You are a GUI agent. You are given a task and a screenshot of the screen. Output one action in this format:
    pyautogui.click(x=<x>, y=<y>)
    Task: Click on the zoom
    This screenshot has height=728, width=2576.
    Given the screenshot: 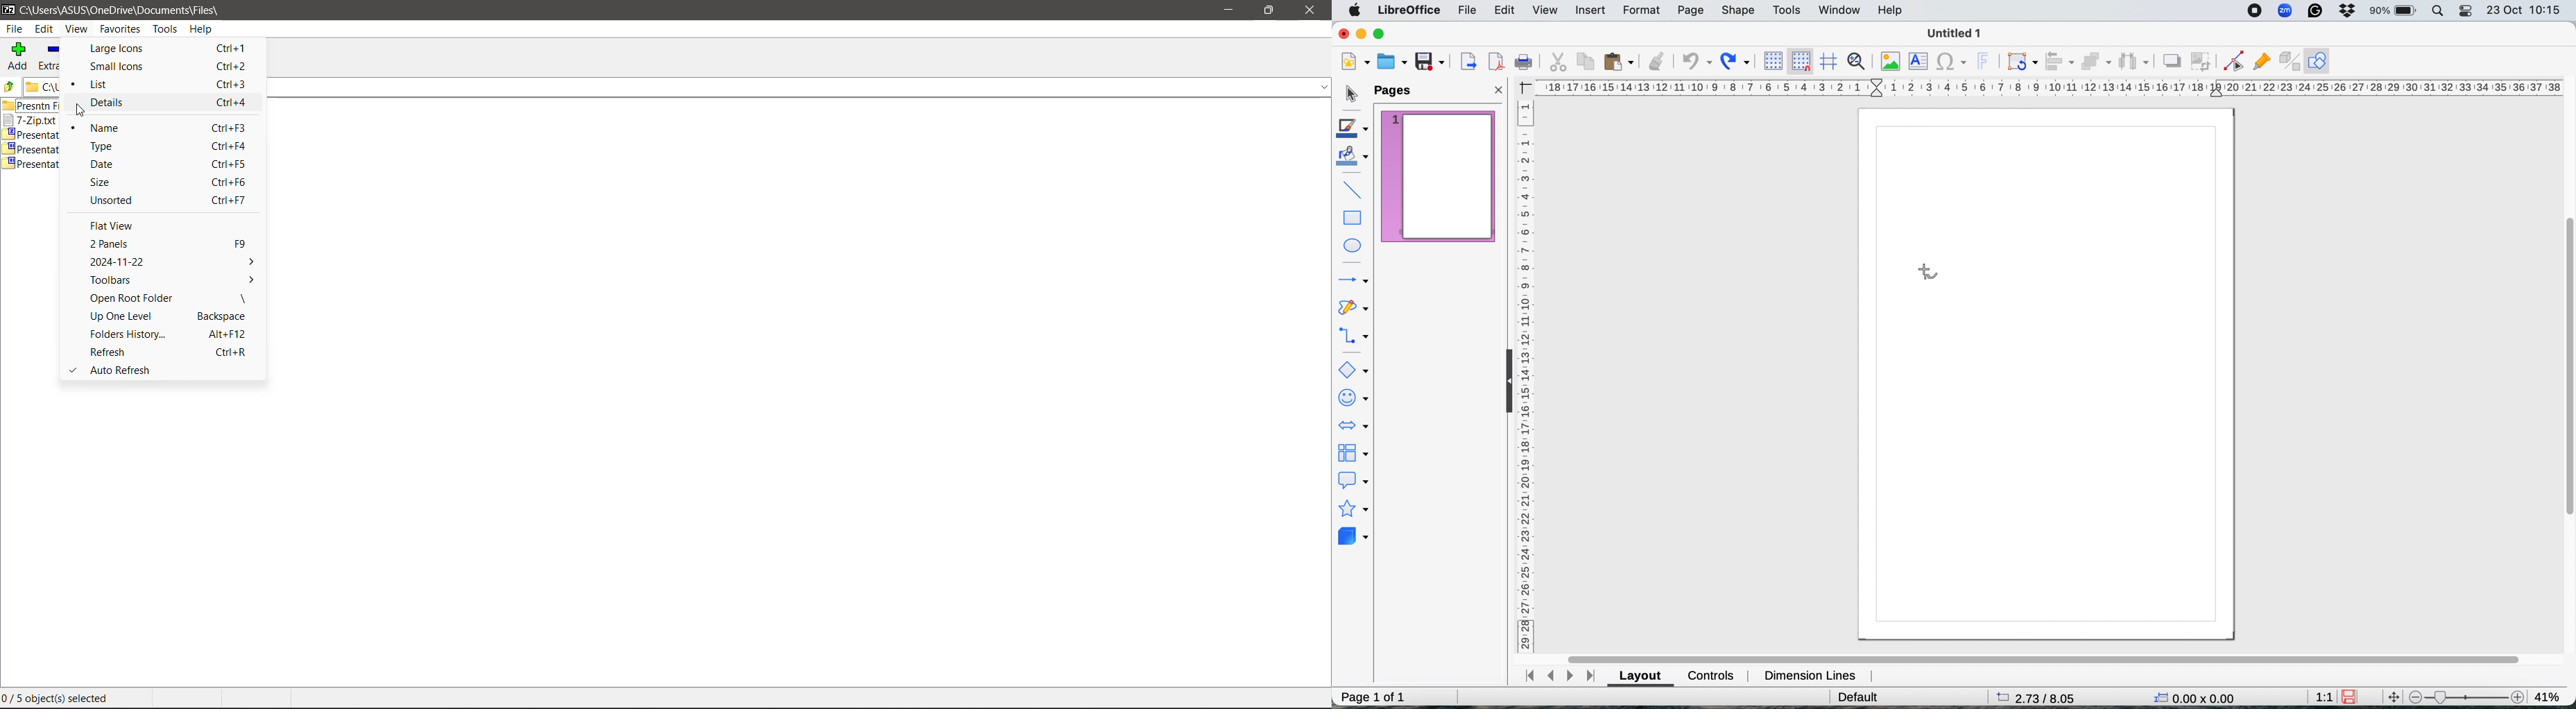 What is the action you would take?
    pyautogui.click(x=2285, y=12)
    